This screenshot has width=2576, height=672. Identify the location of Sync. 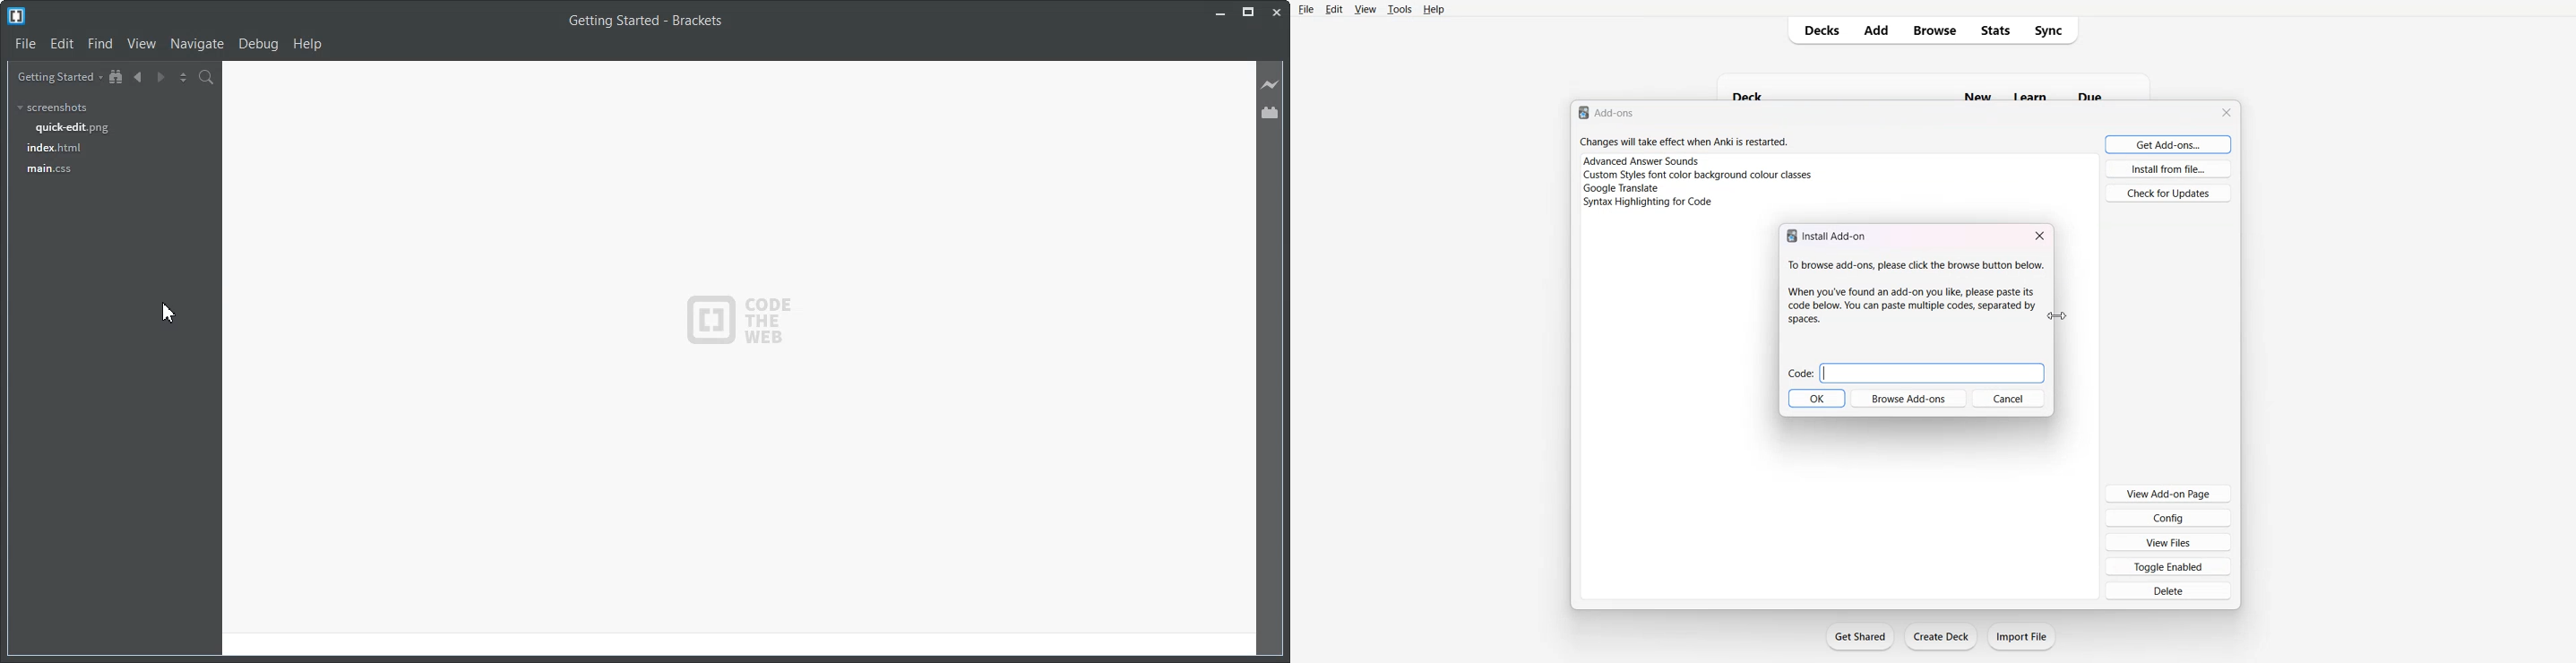
(2055, 30).